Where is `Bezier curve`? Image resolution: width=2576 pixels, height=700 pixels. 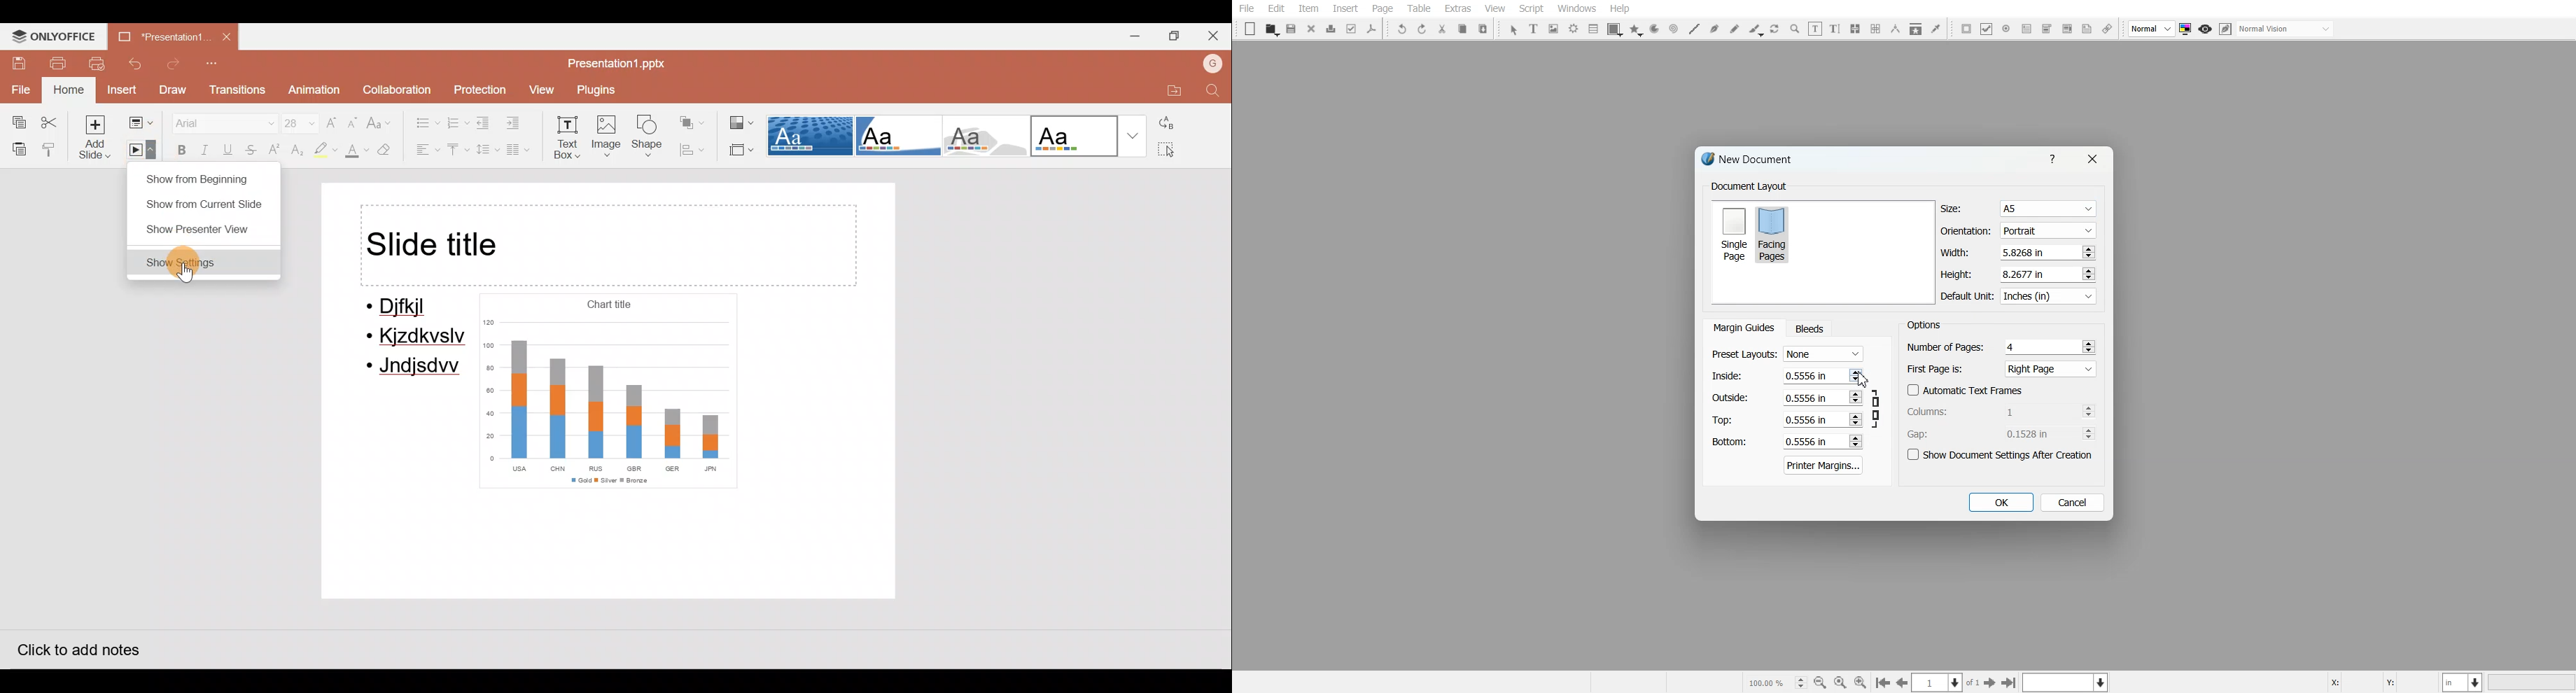
Bezier curve is located at coordinates (1714, 29).